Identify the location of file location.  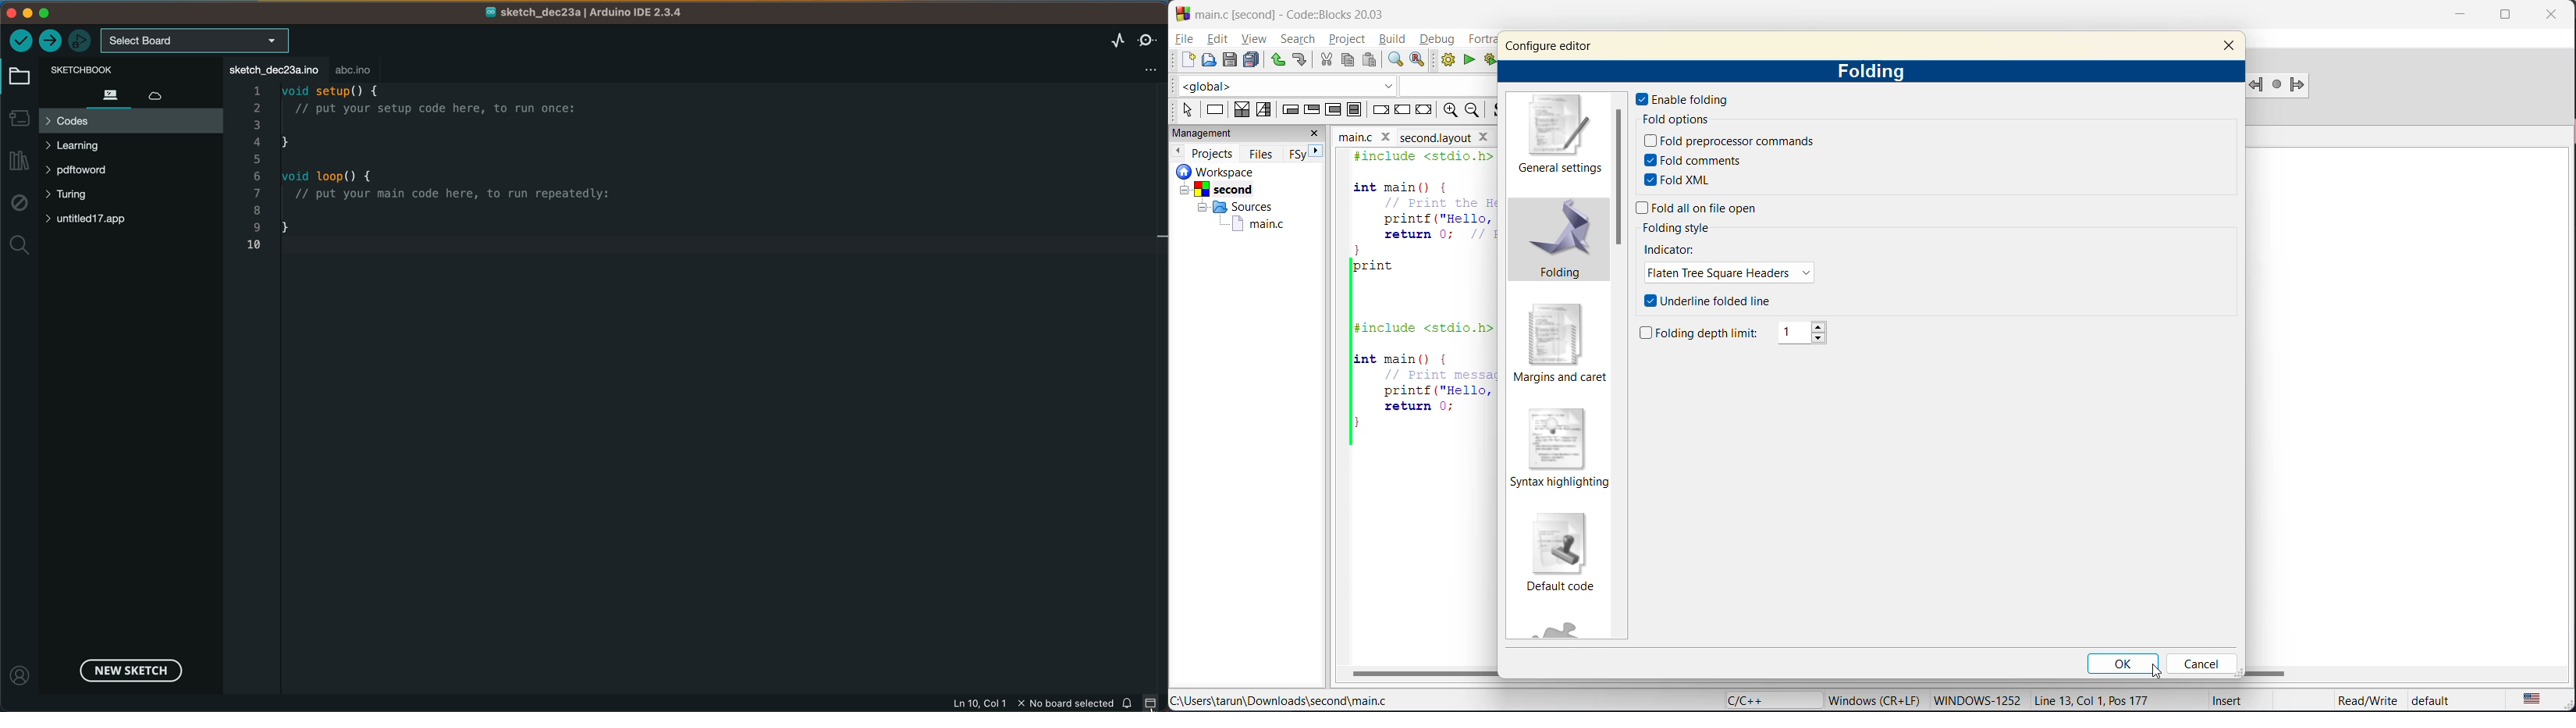
(1281, 703).